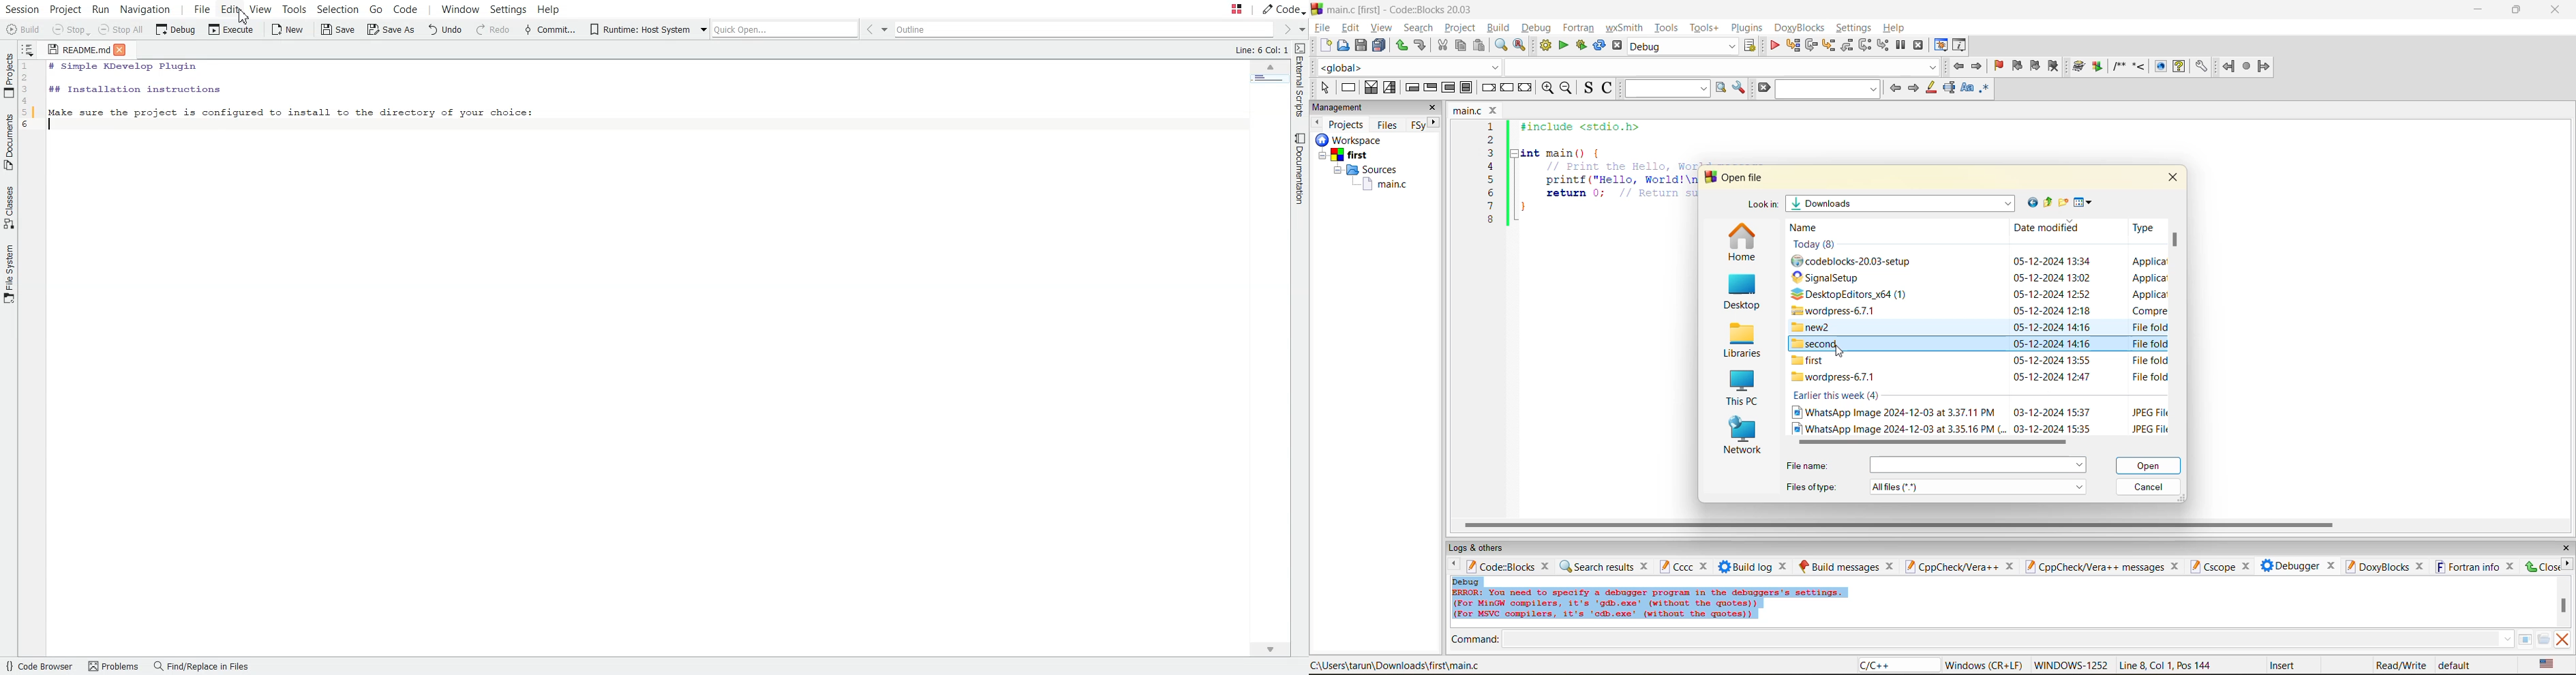 Image resolution: width=2576 pixels, height=700 pixels. Describe the element at coordinates (1741, 341) in the screenshot. I see `libraries` at that location.